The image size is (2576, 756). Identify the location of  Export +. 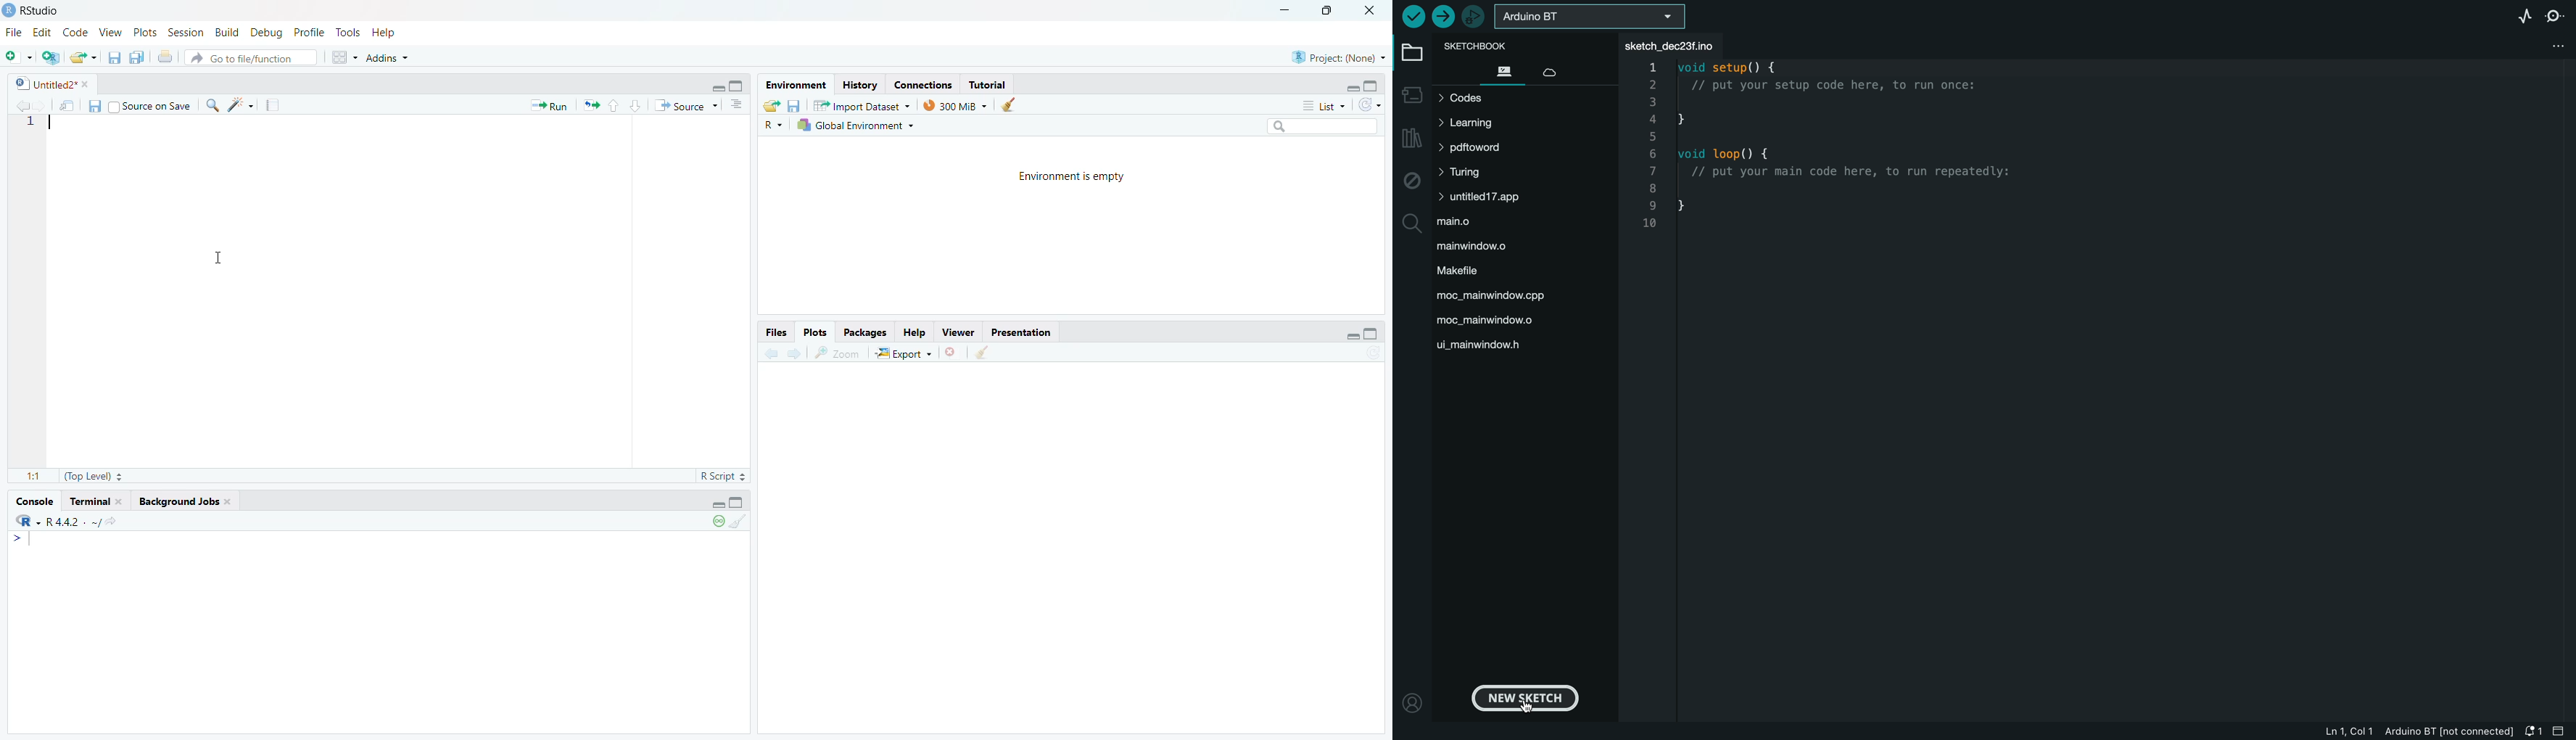
(904, 353).